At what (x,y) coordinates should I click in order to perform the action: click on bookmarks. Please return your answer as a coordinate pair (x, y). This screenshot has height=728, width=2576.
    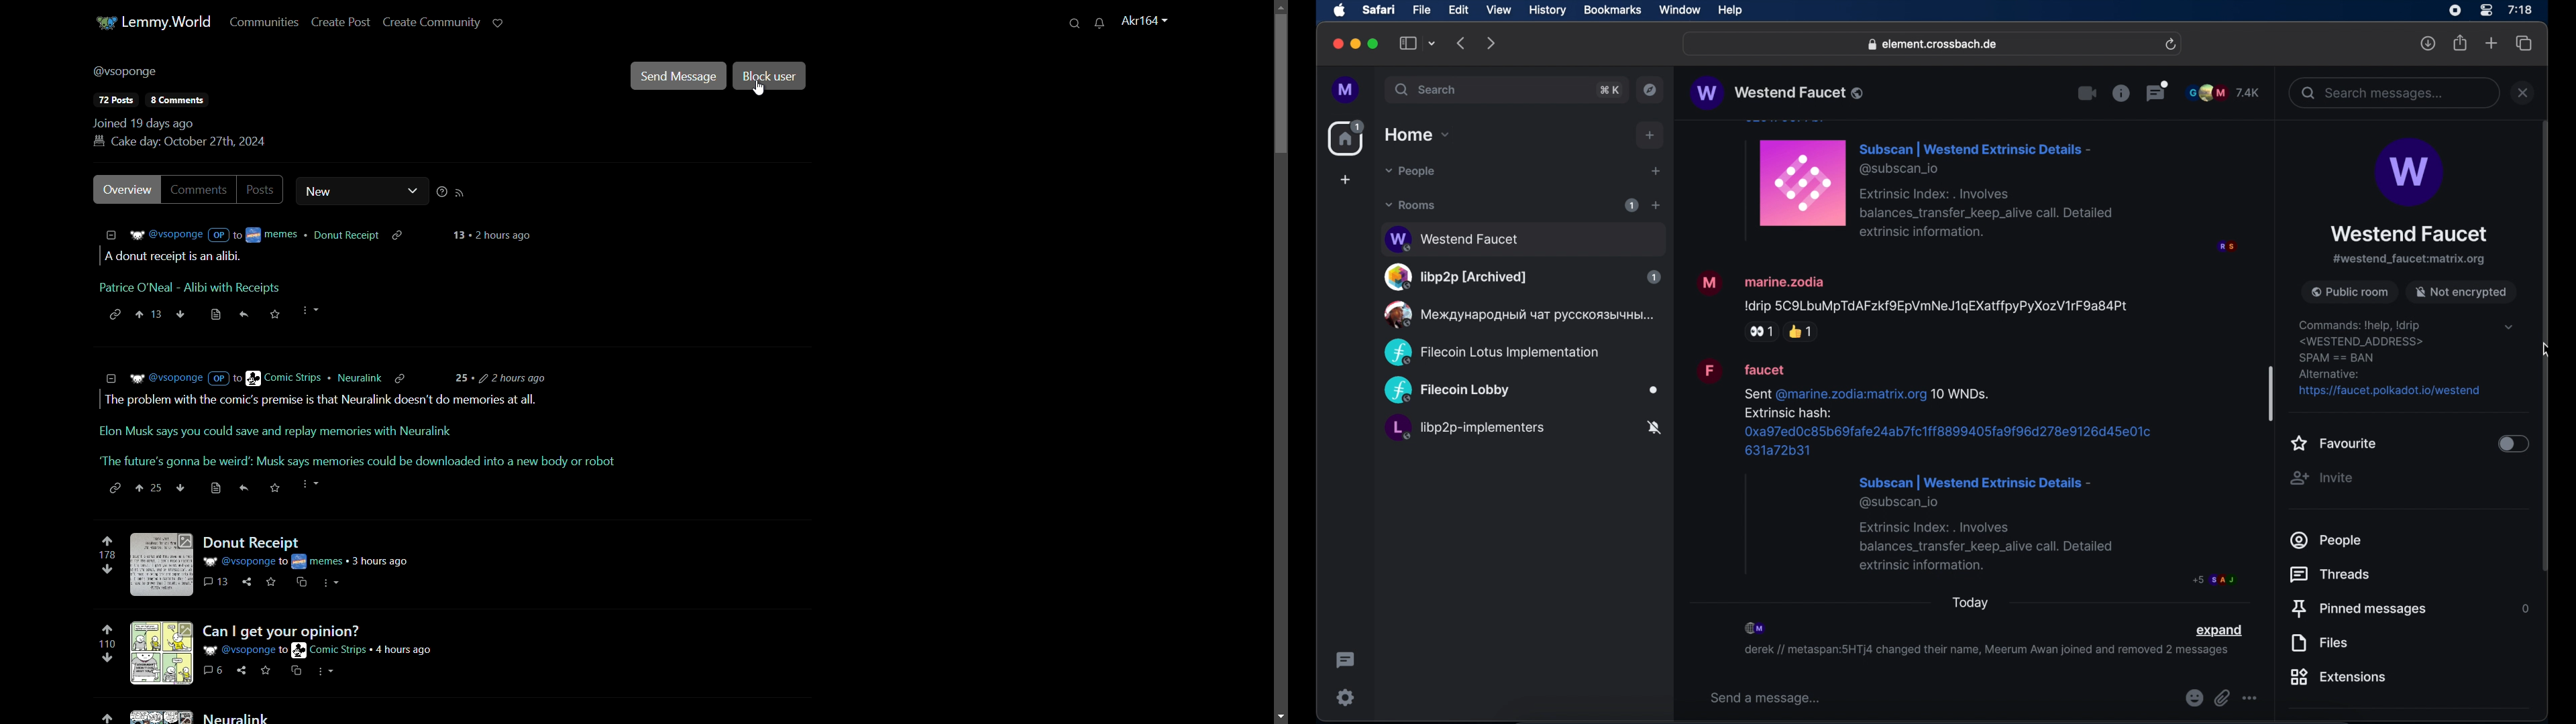
    Looking at the image, I should click on (1612, 10).